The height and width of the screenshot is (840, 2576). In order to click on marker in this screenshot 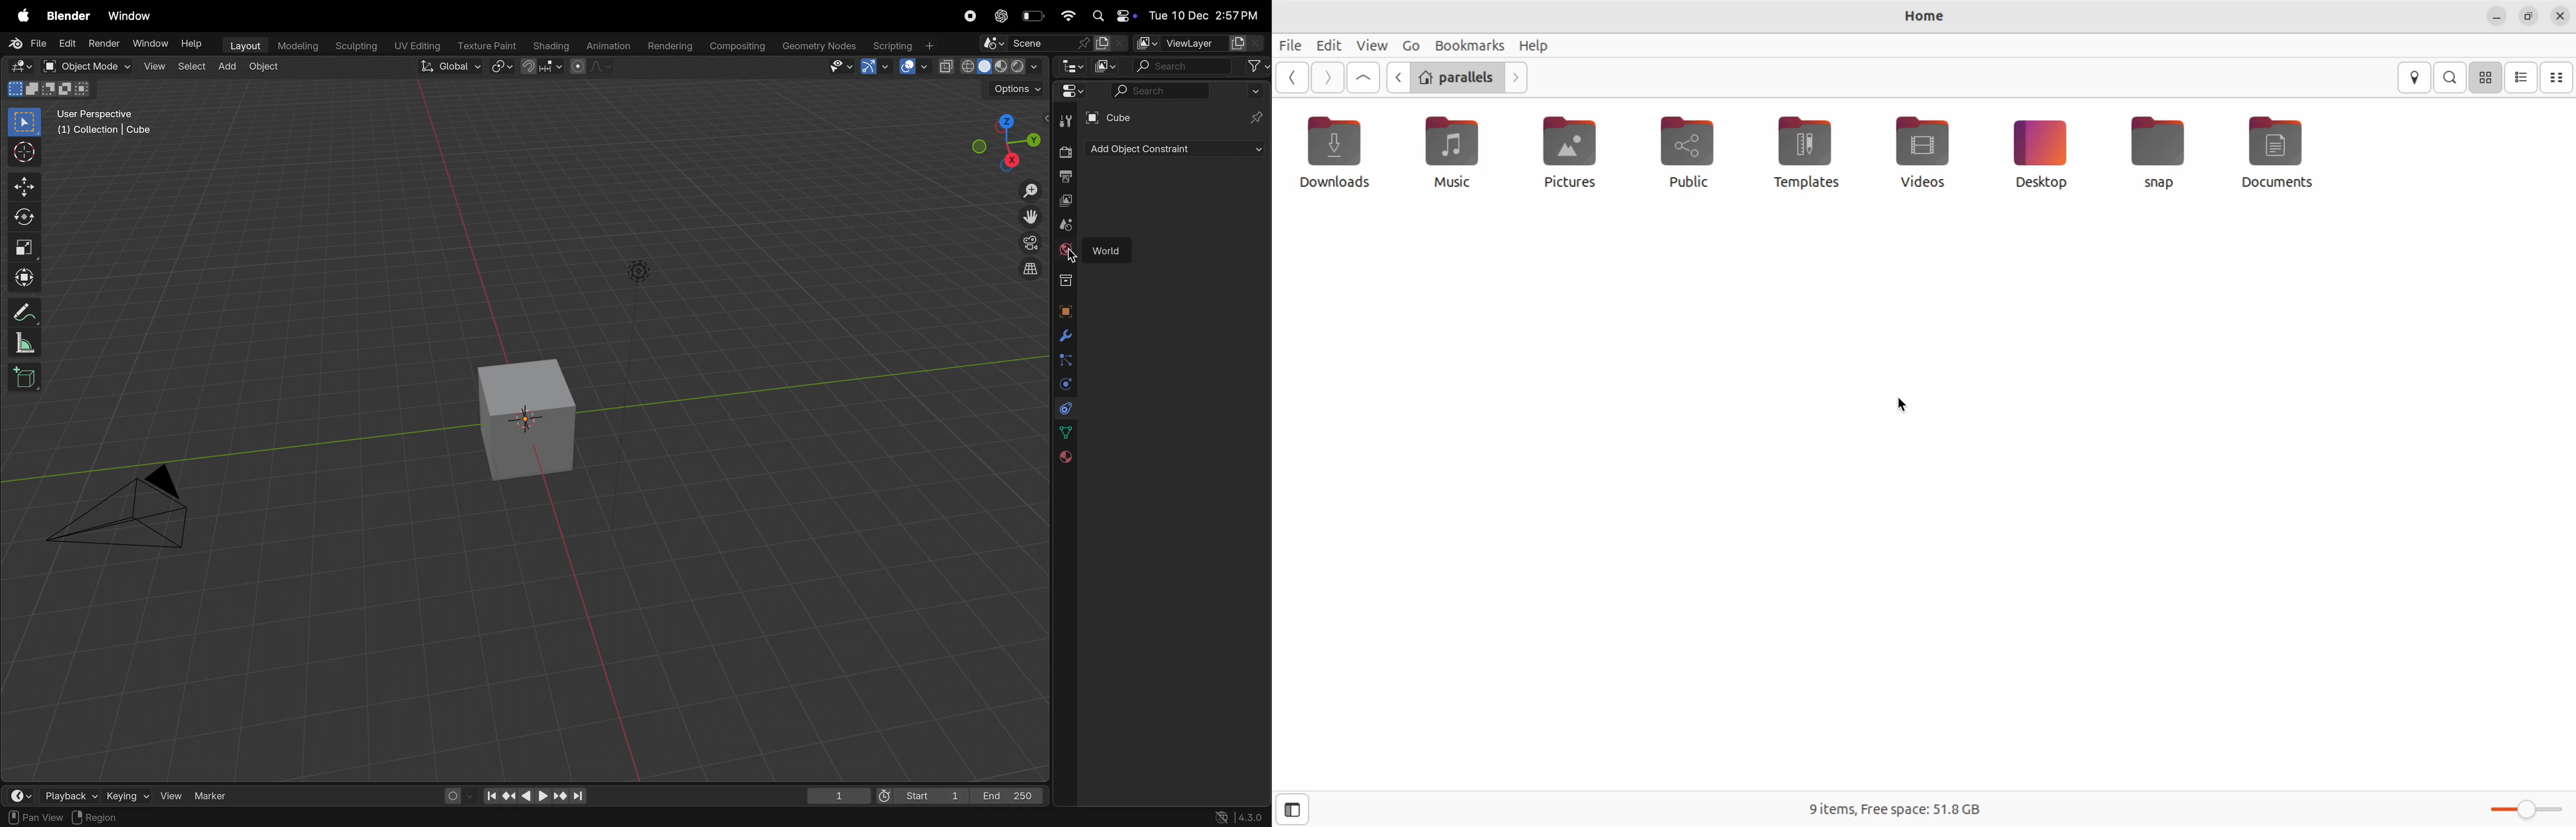, I will do `click(212, 795)`.